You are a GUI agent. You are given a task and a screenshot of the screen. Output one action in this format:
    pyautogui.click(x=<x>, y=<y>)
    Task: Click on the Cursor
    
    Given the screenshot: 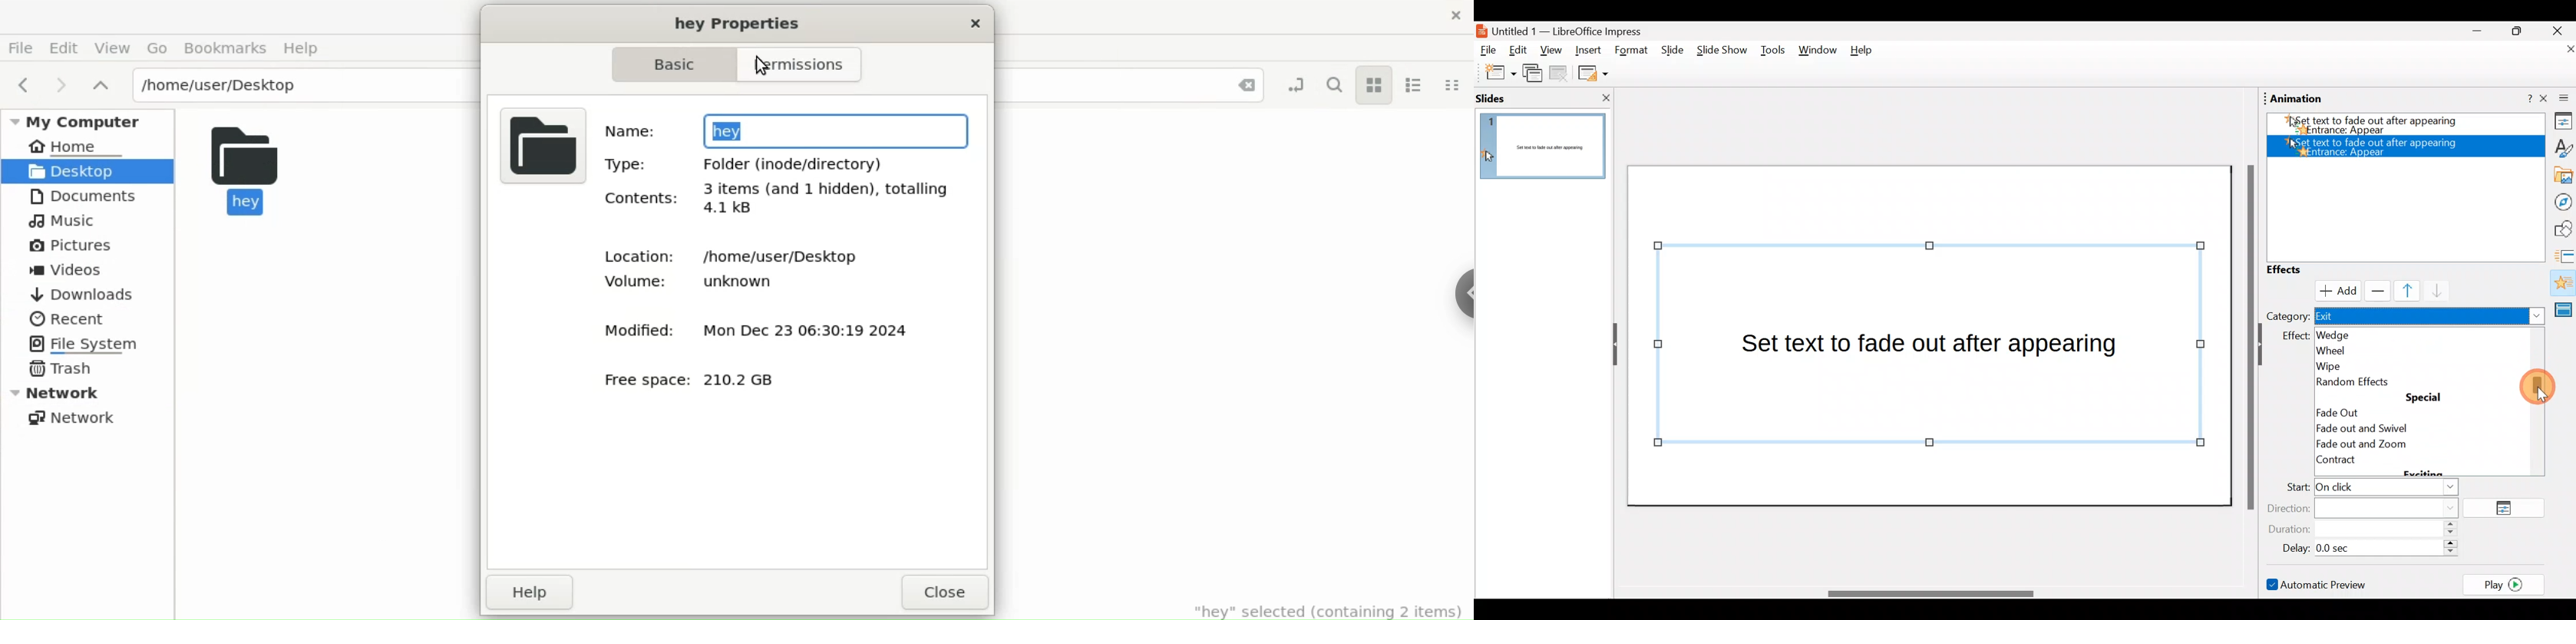 What is the action you would take?
    pyautogui.click(x=2335, y=289)
    